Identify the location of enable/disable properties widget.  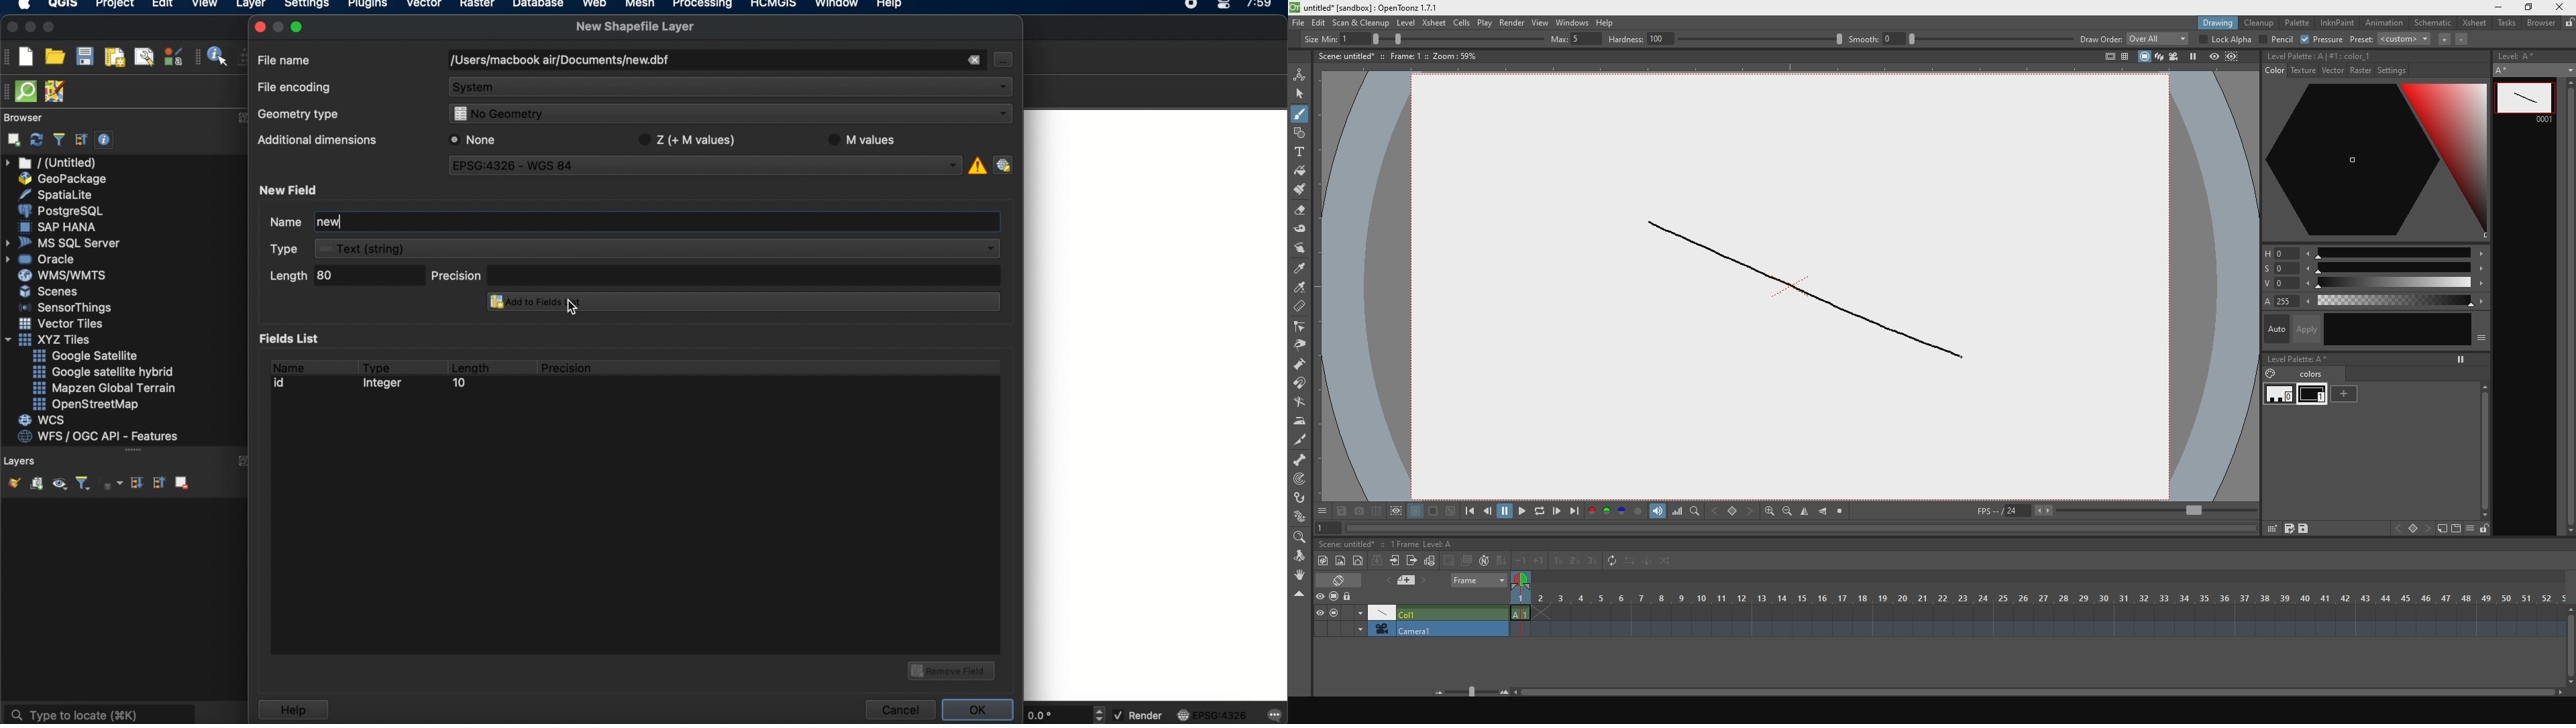
(105, 140).